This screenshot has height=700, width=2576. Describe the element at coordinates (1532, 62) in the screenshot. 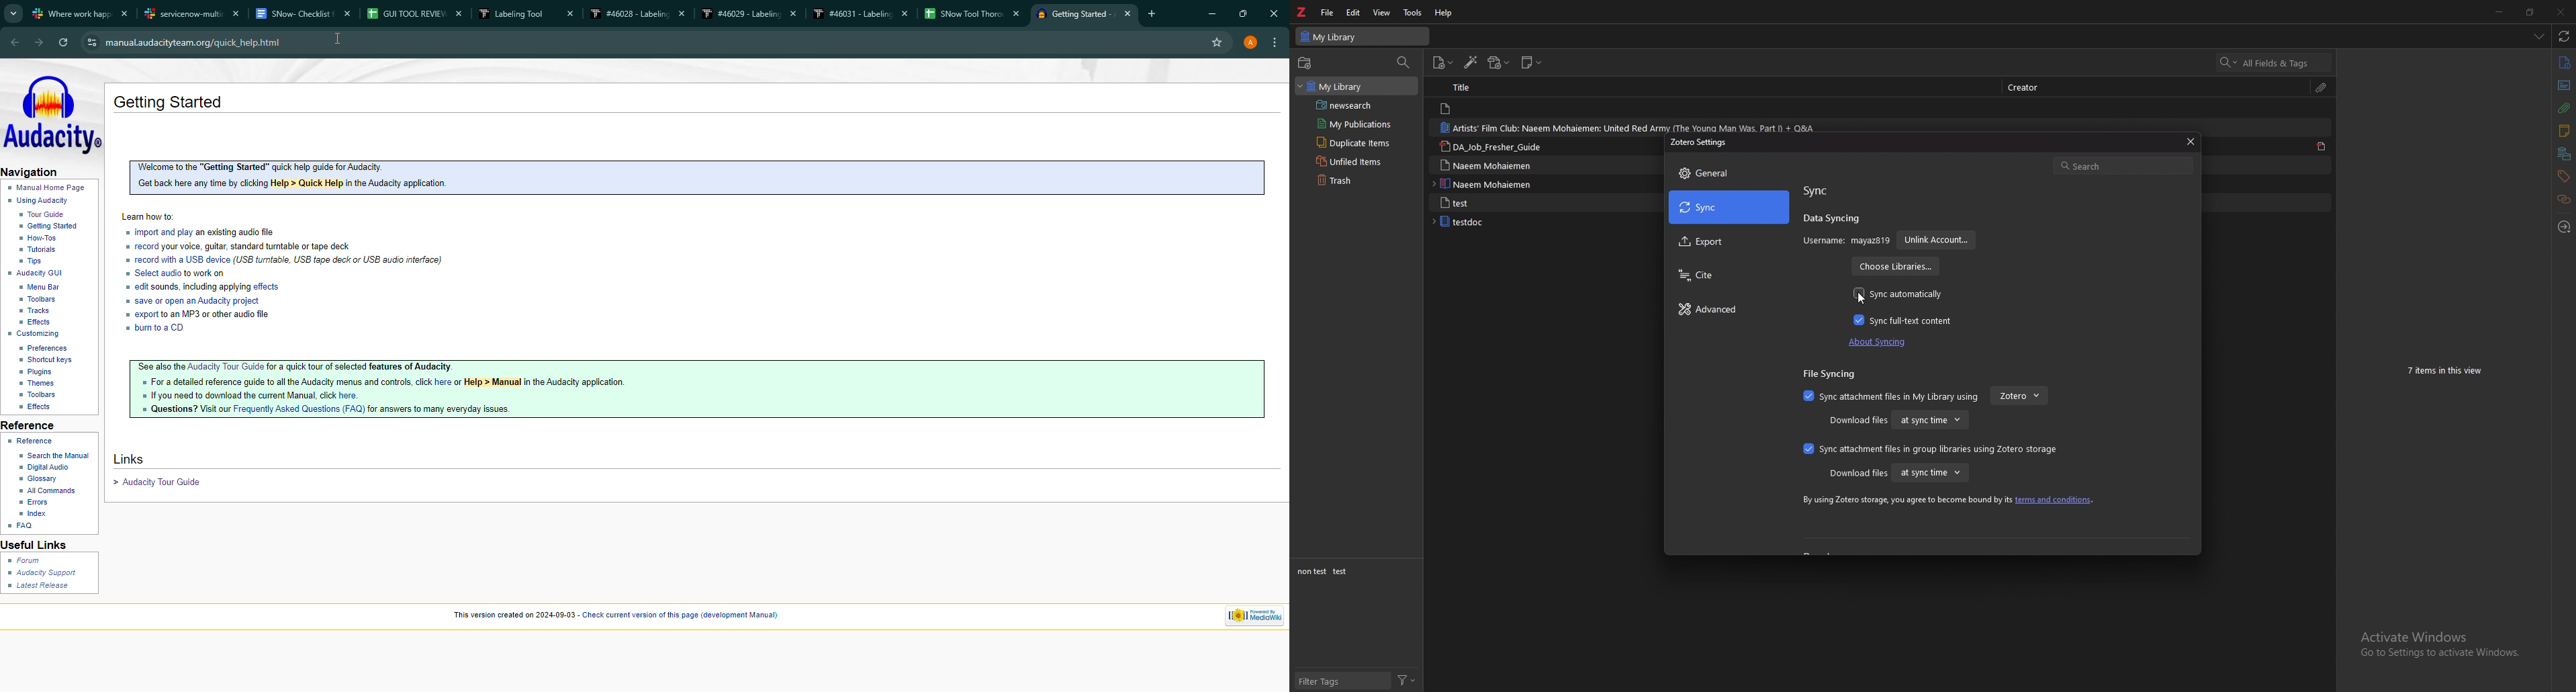

I see `new note` at that location.